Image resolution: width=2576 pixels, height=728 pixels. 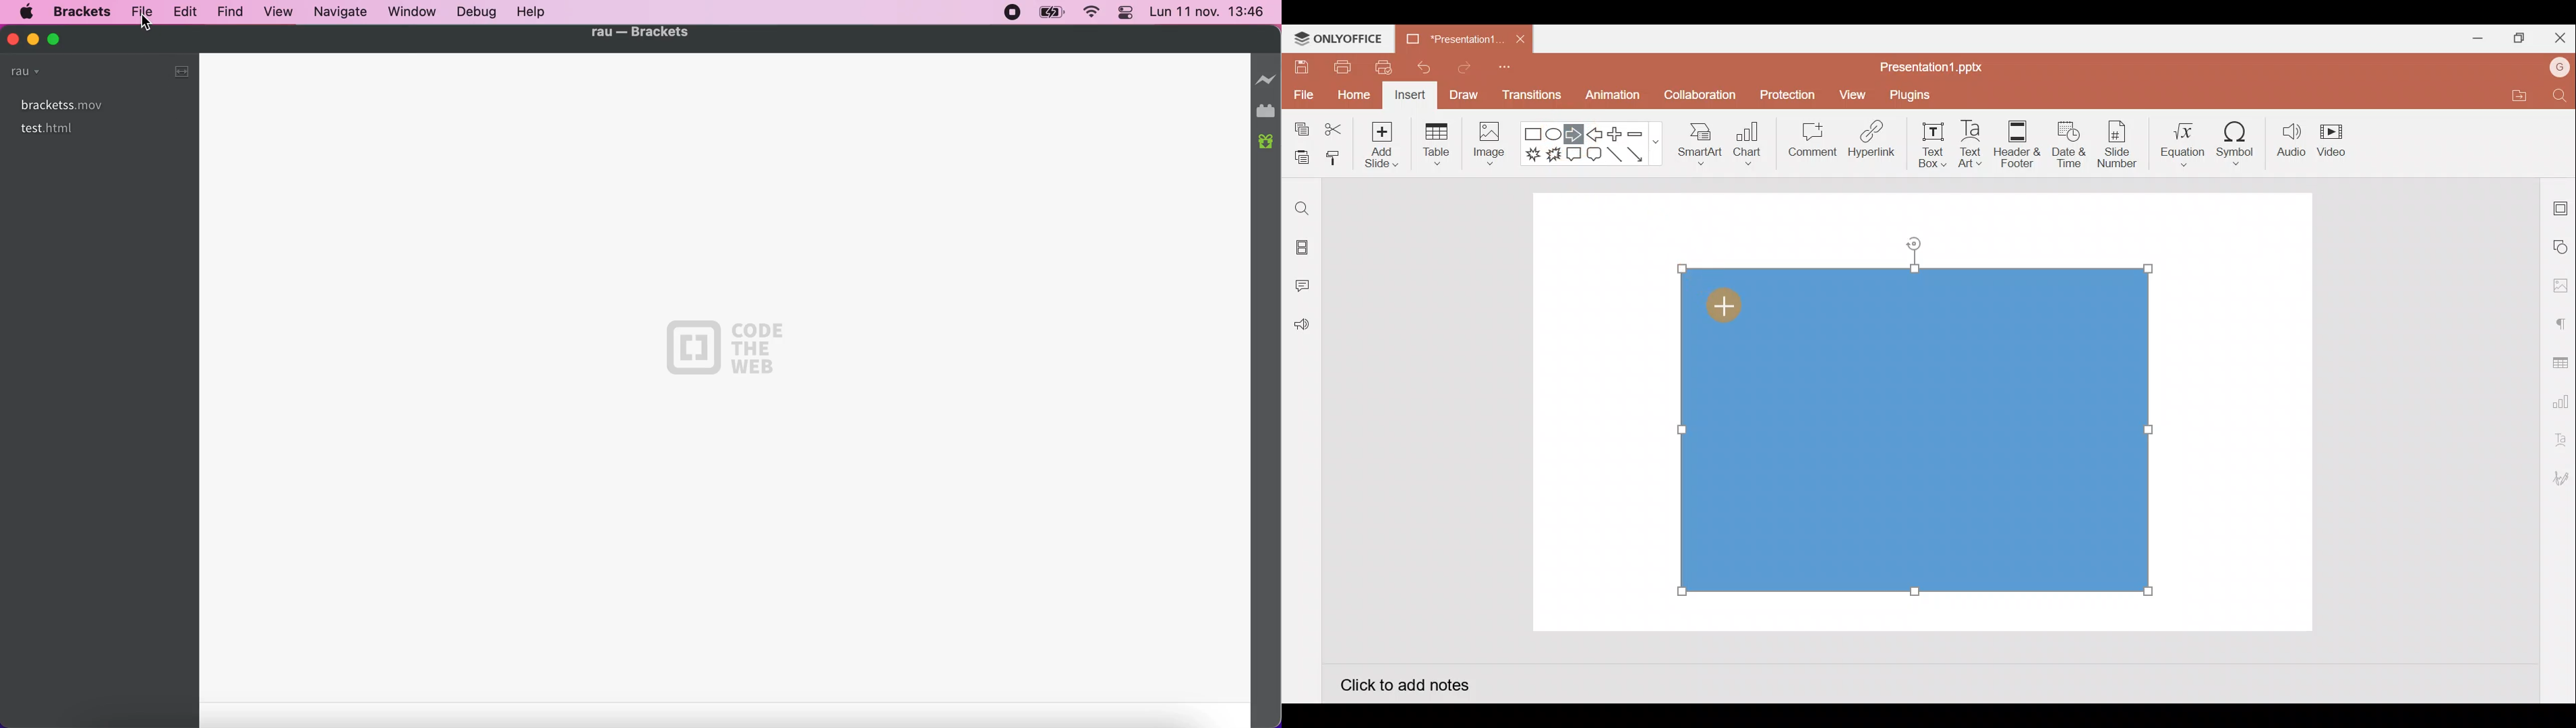 What do you see at coordinates (13, 39) in the screenshot?
I see `close` at bounding box center [13, 39].